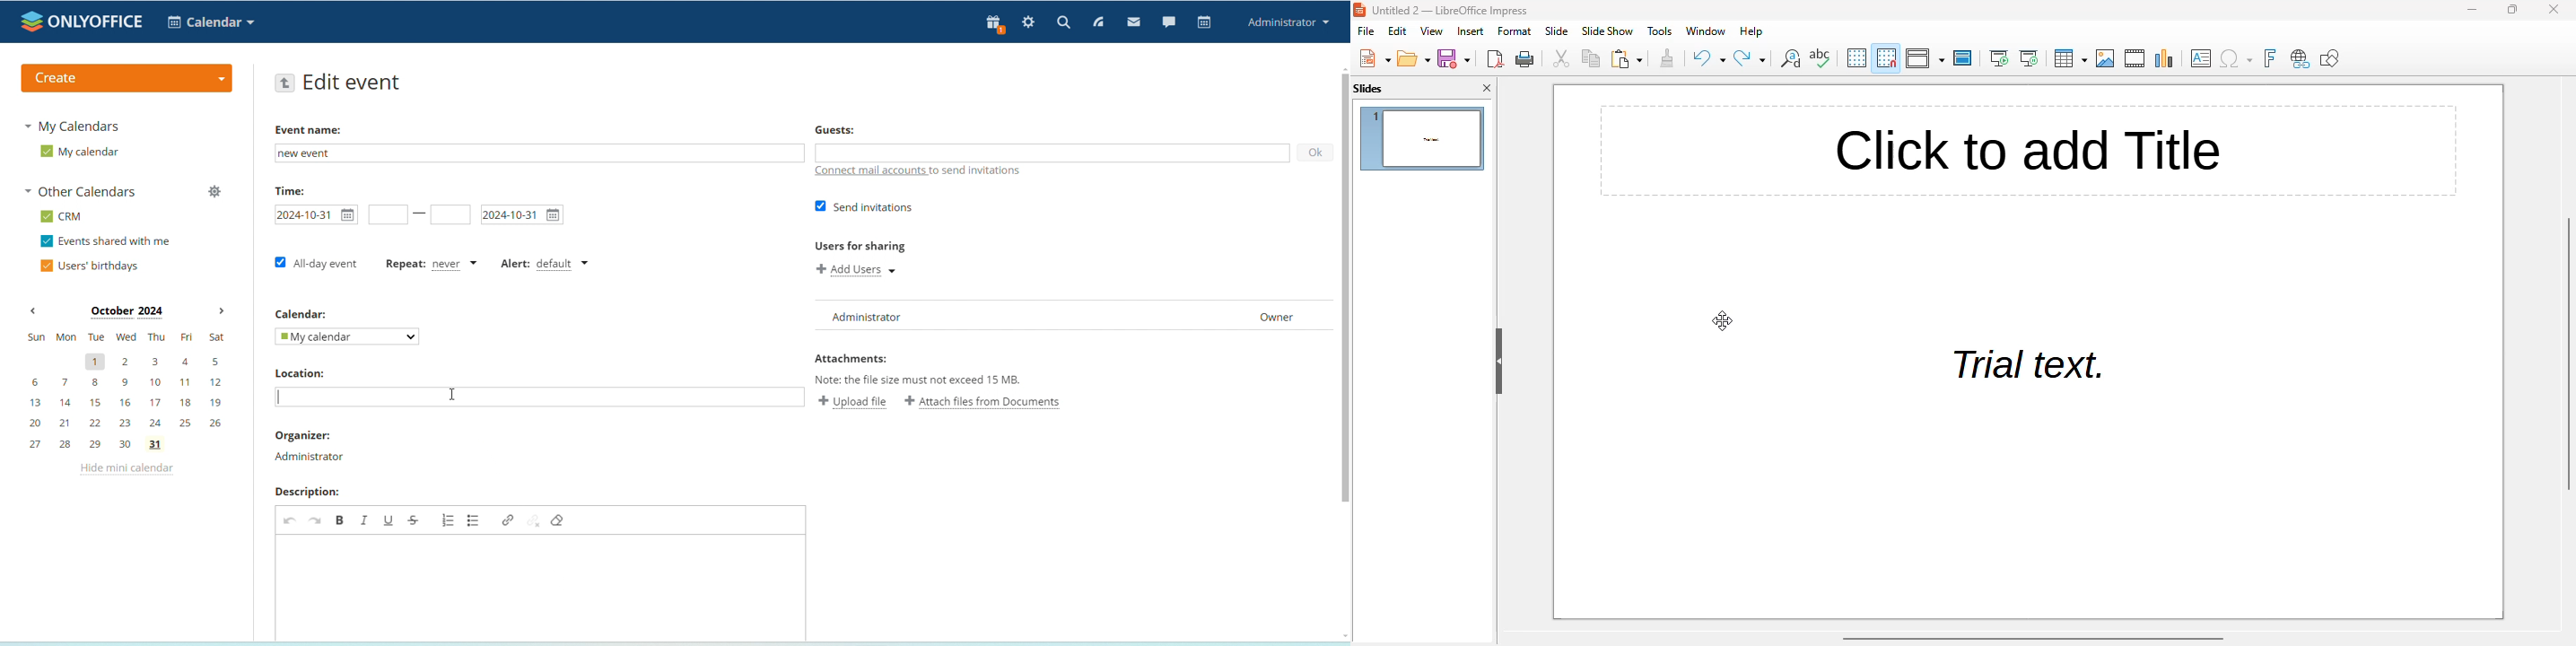  I want to click on Scroll up, so click(1343, 68).